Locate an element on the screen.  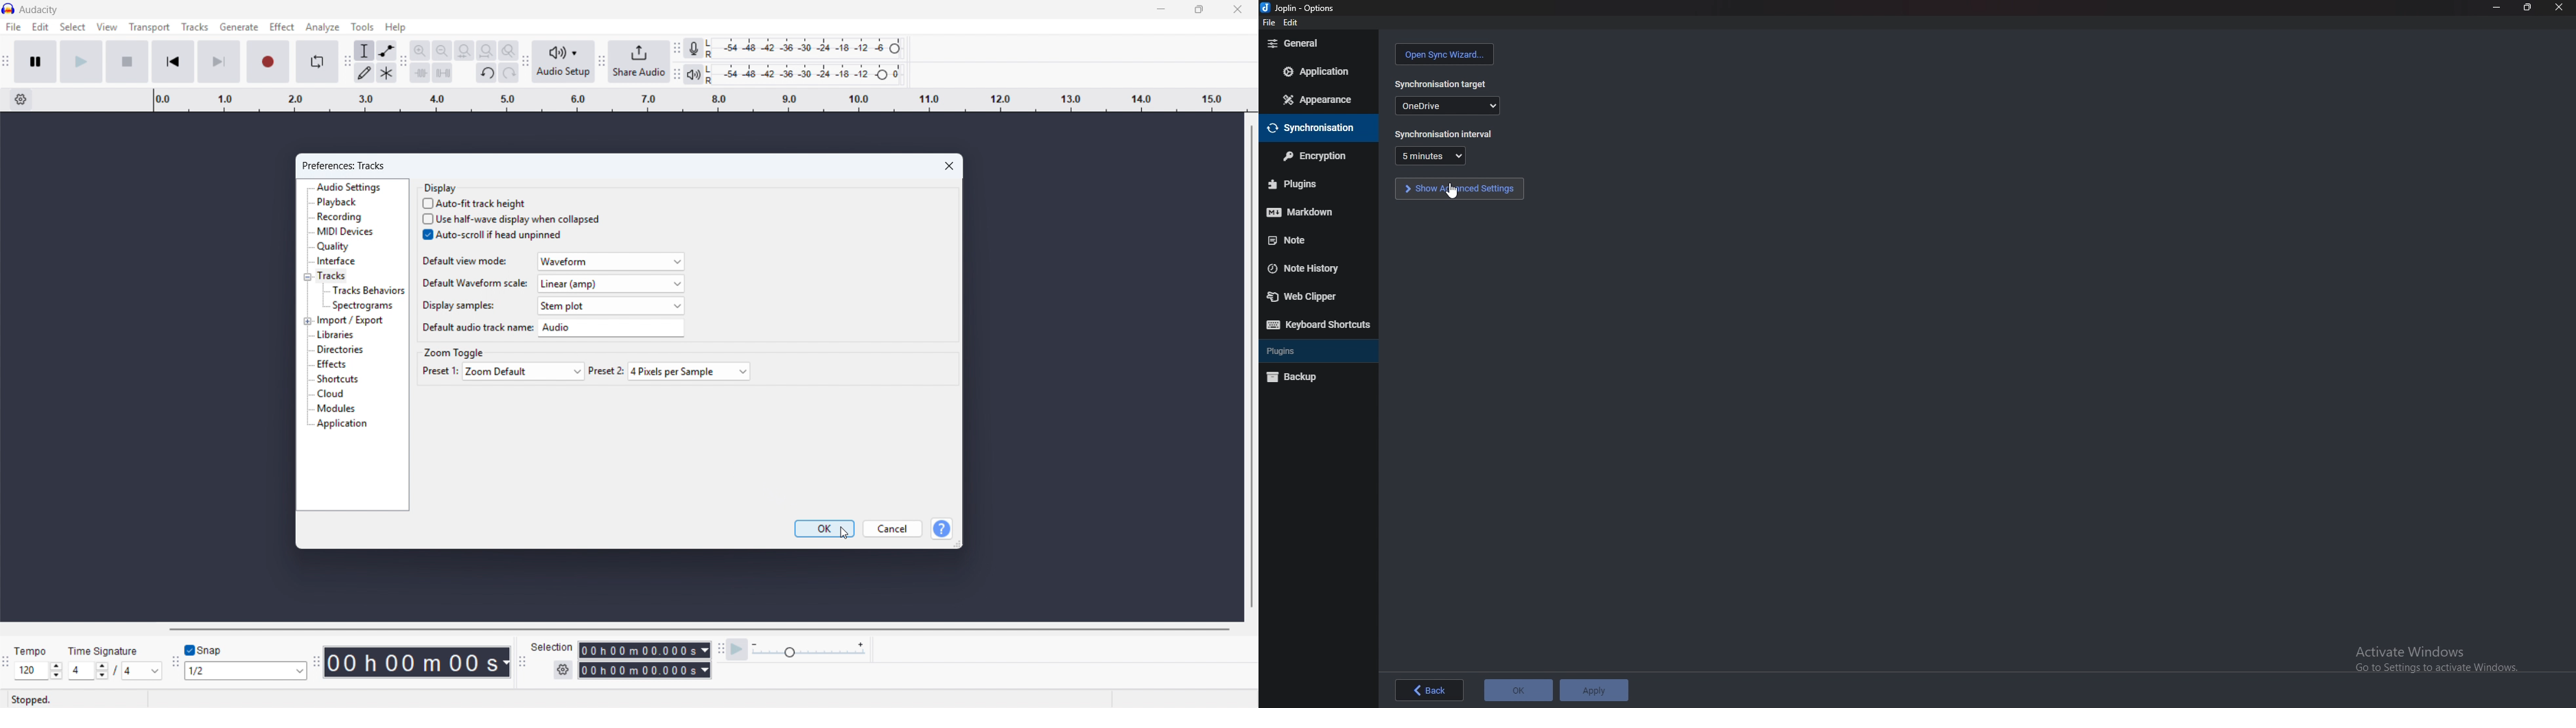
apply is located at coordinates (1594, 690).